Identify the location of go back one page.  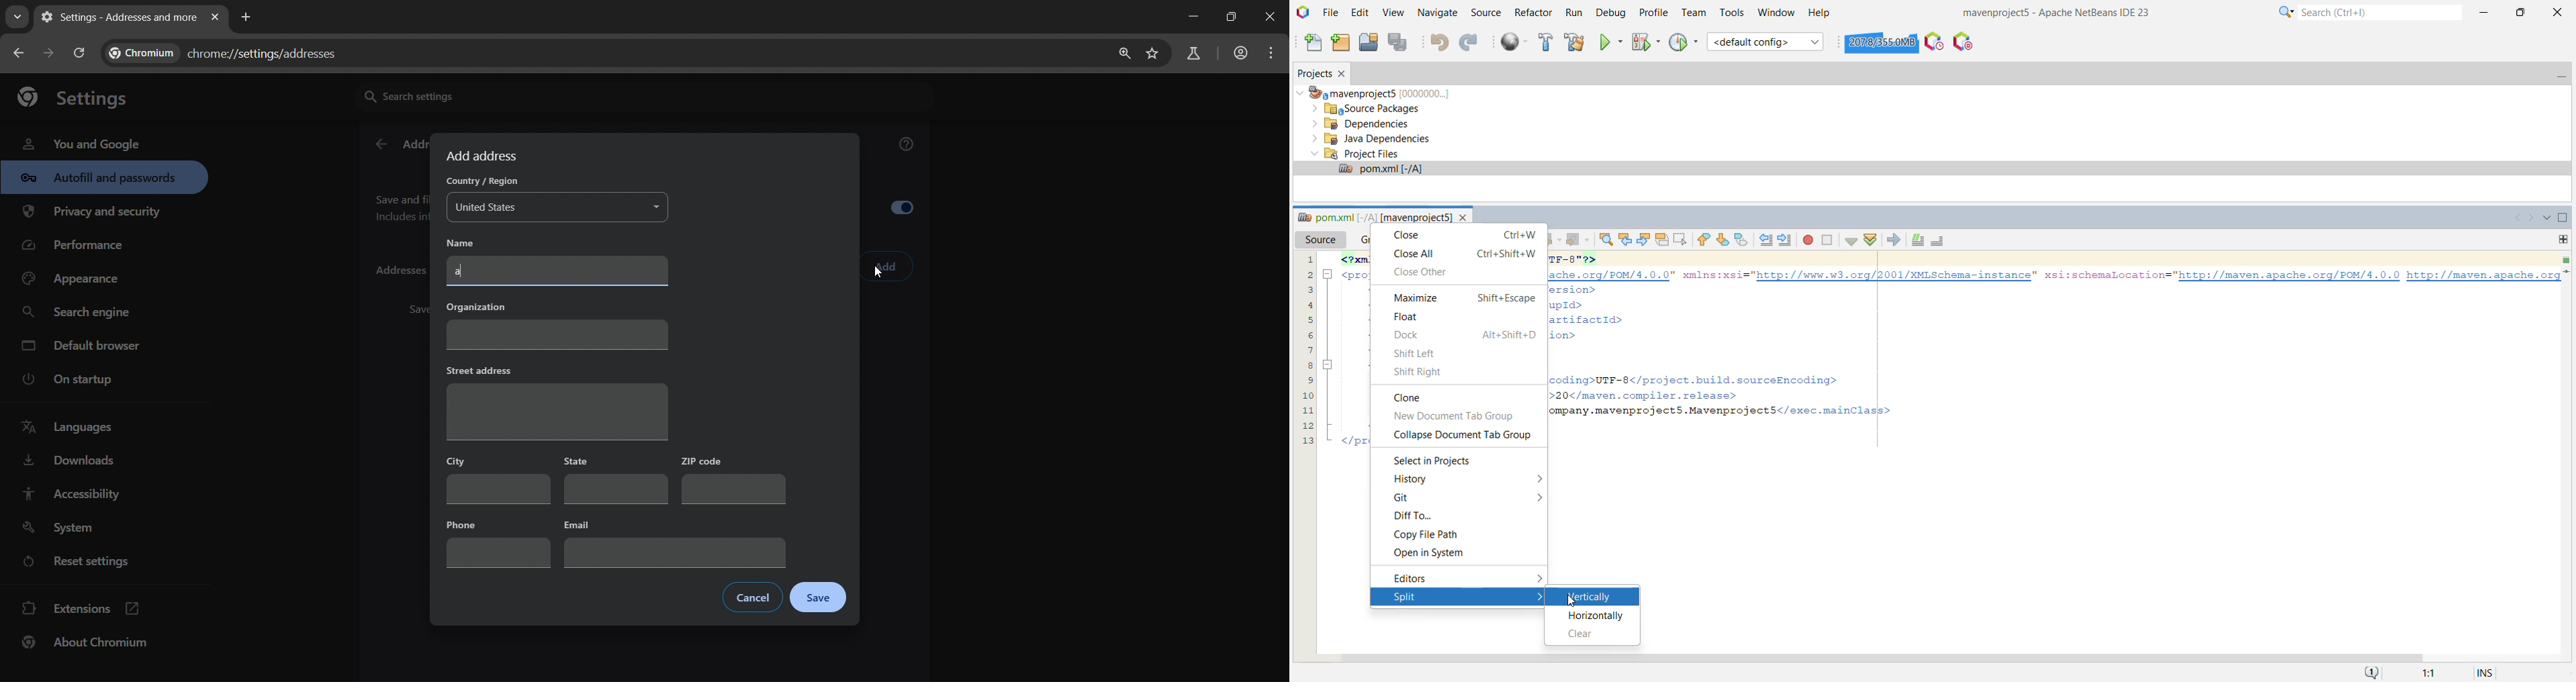
(20, 52).